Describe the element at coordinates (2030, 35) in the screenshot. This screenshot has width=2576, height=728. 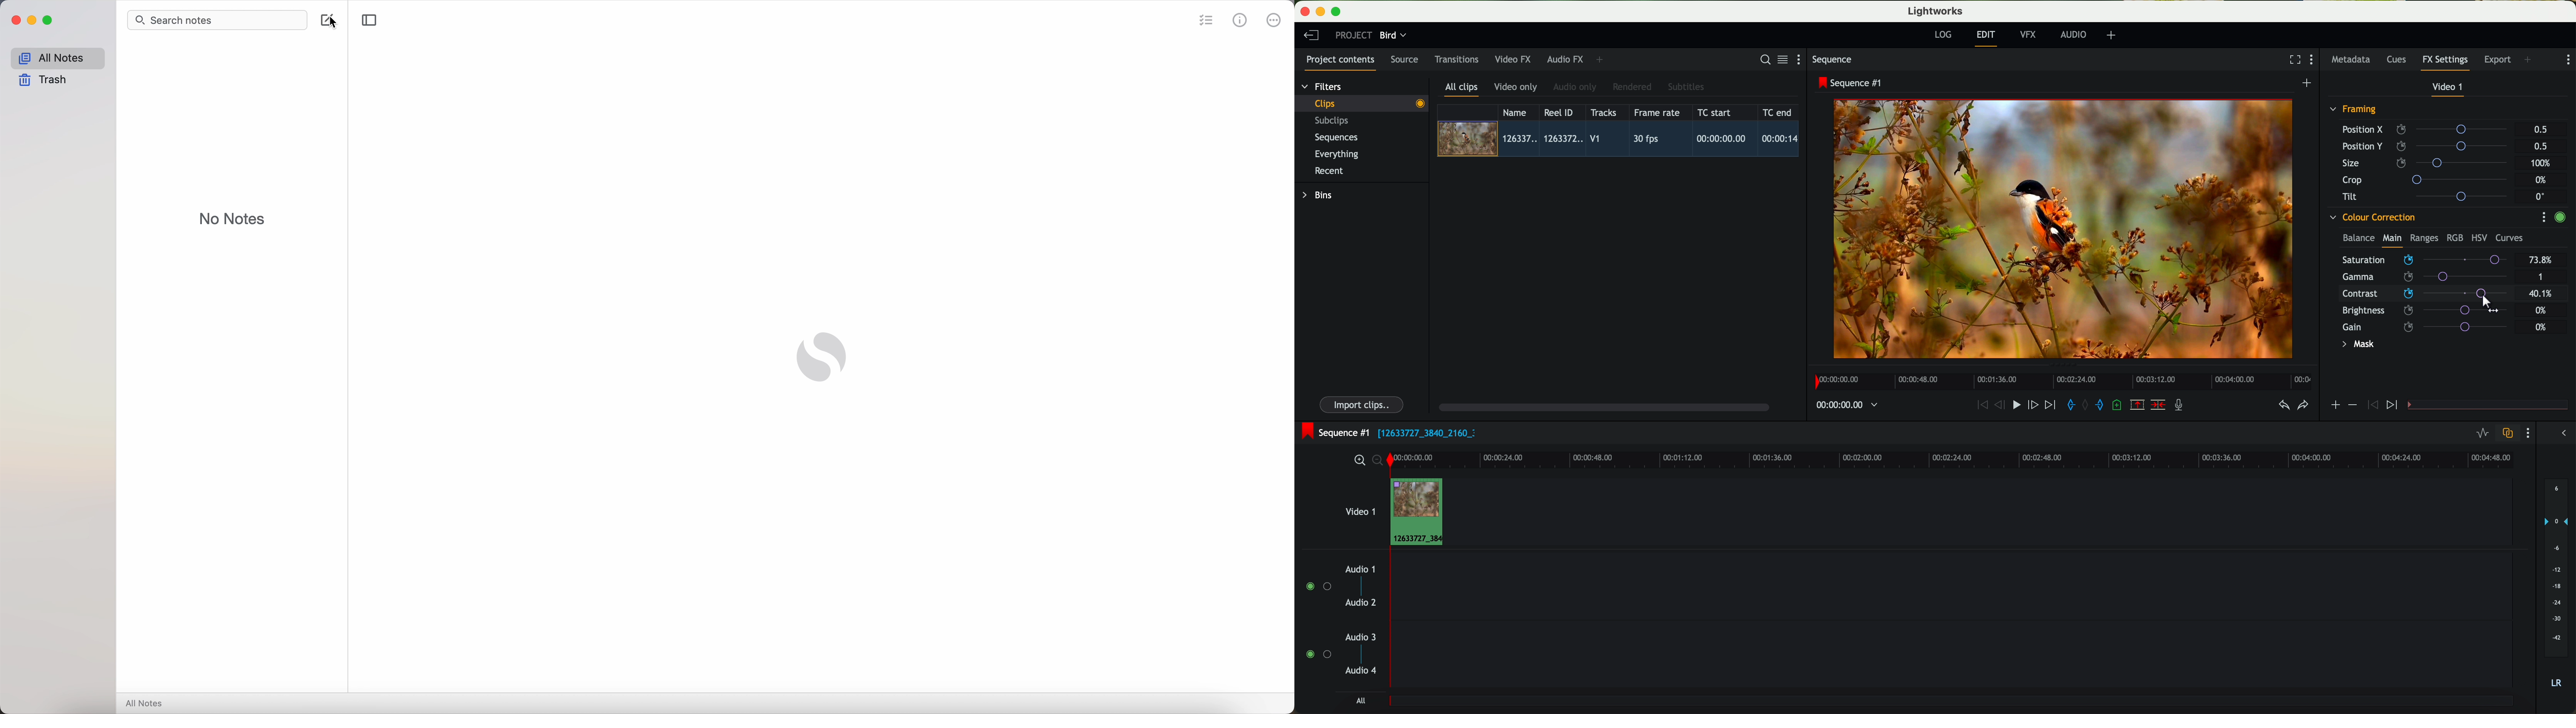
I see `VFX` at that location.